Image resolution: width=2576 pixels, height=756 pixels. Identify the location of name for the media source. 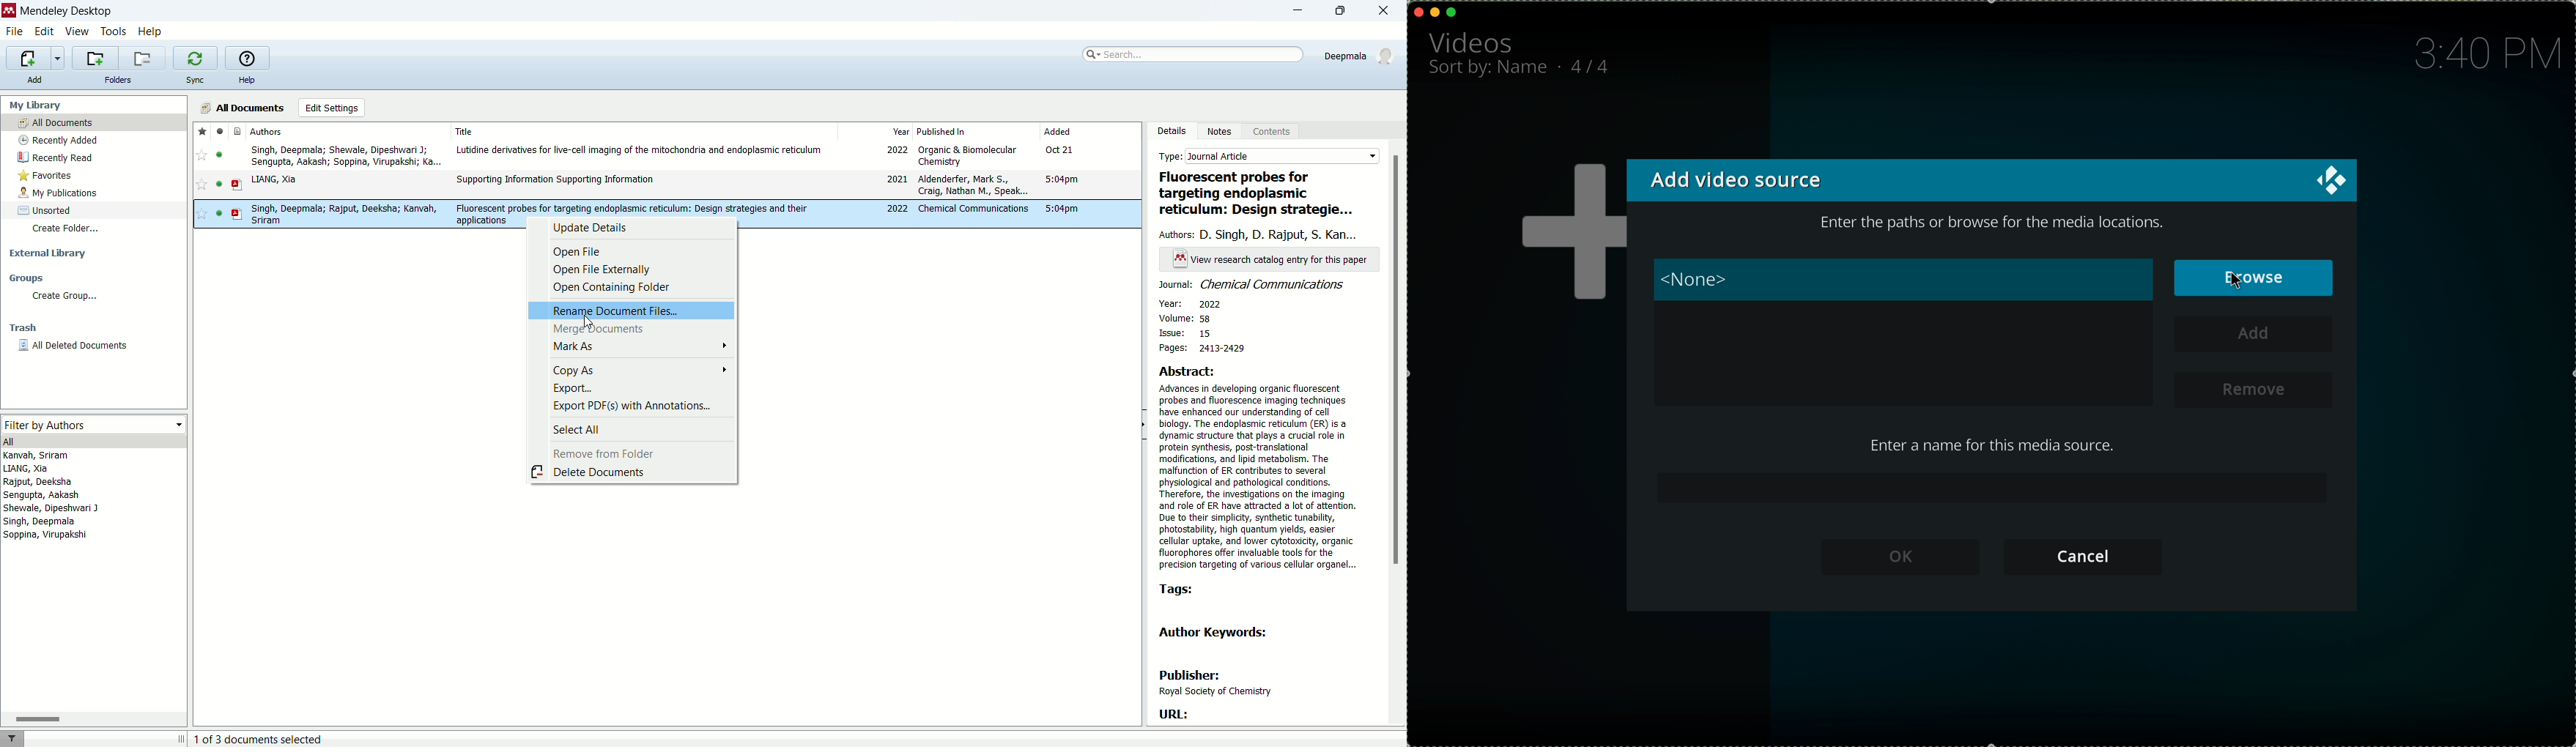
(1994, 448).